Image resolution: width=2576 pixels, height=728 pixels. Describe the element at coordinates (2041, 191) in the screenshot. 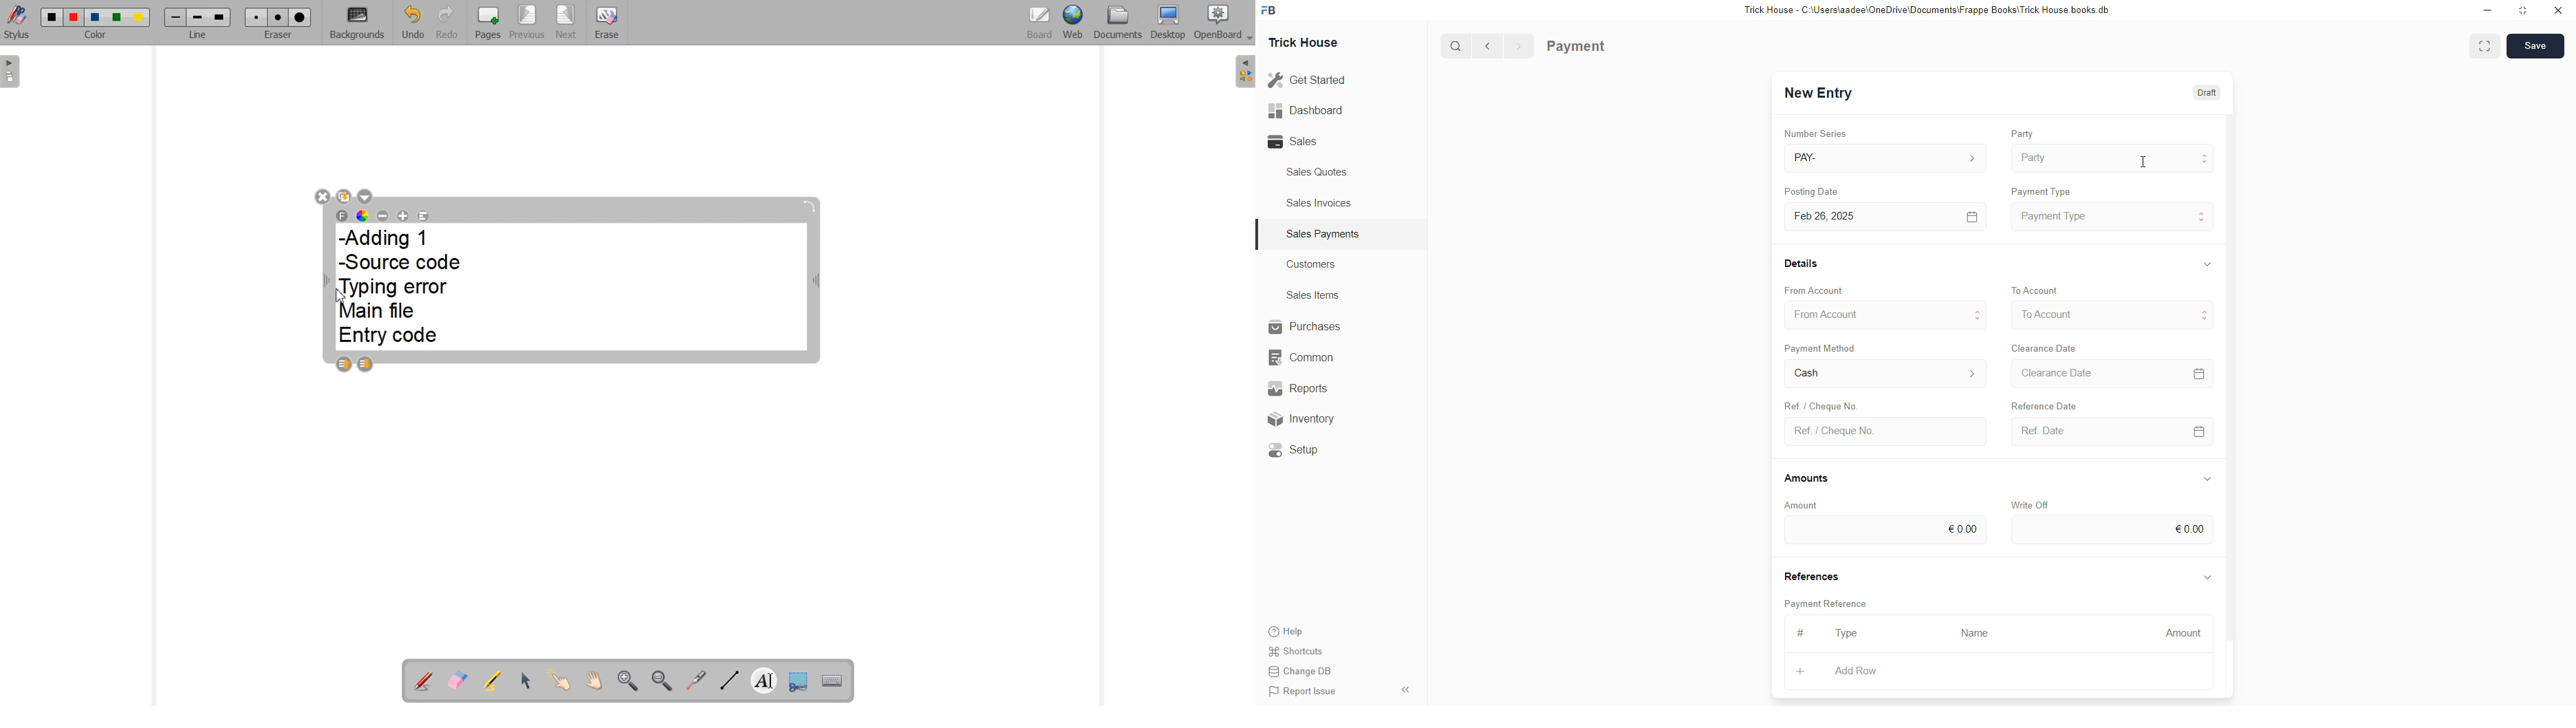

I see `Payment Type` at that location.